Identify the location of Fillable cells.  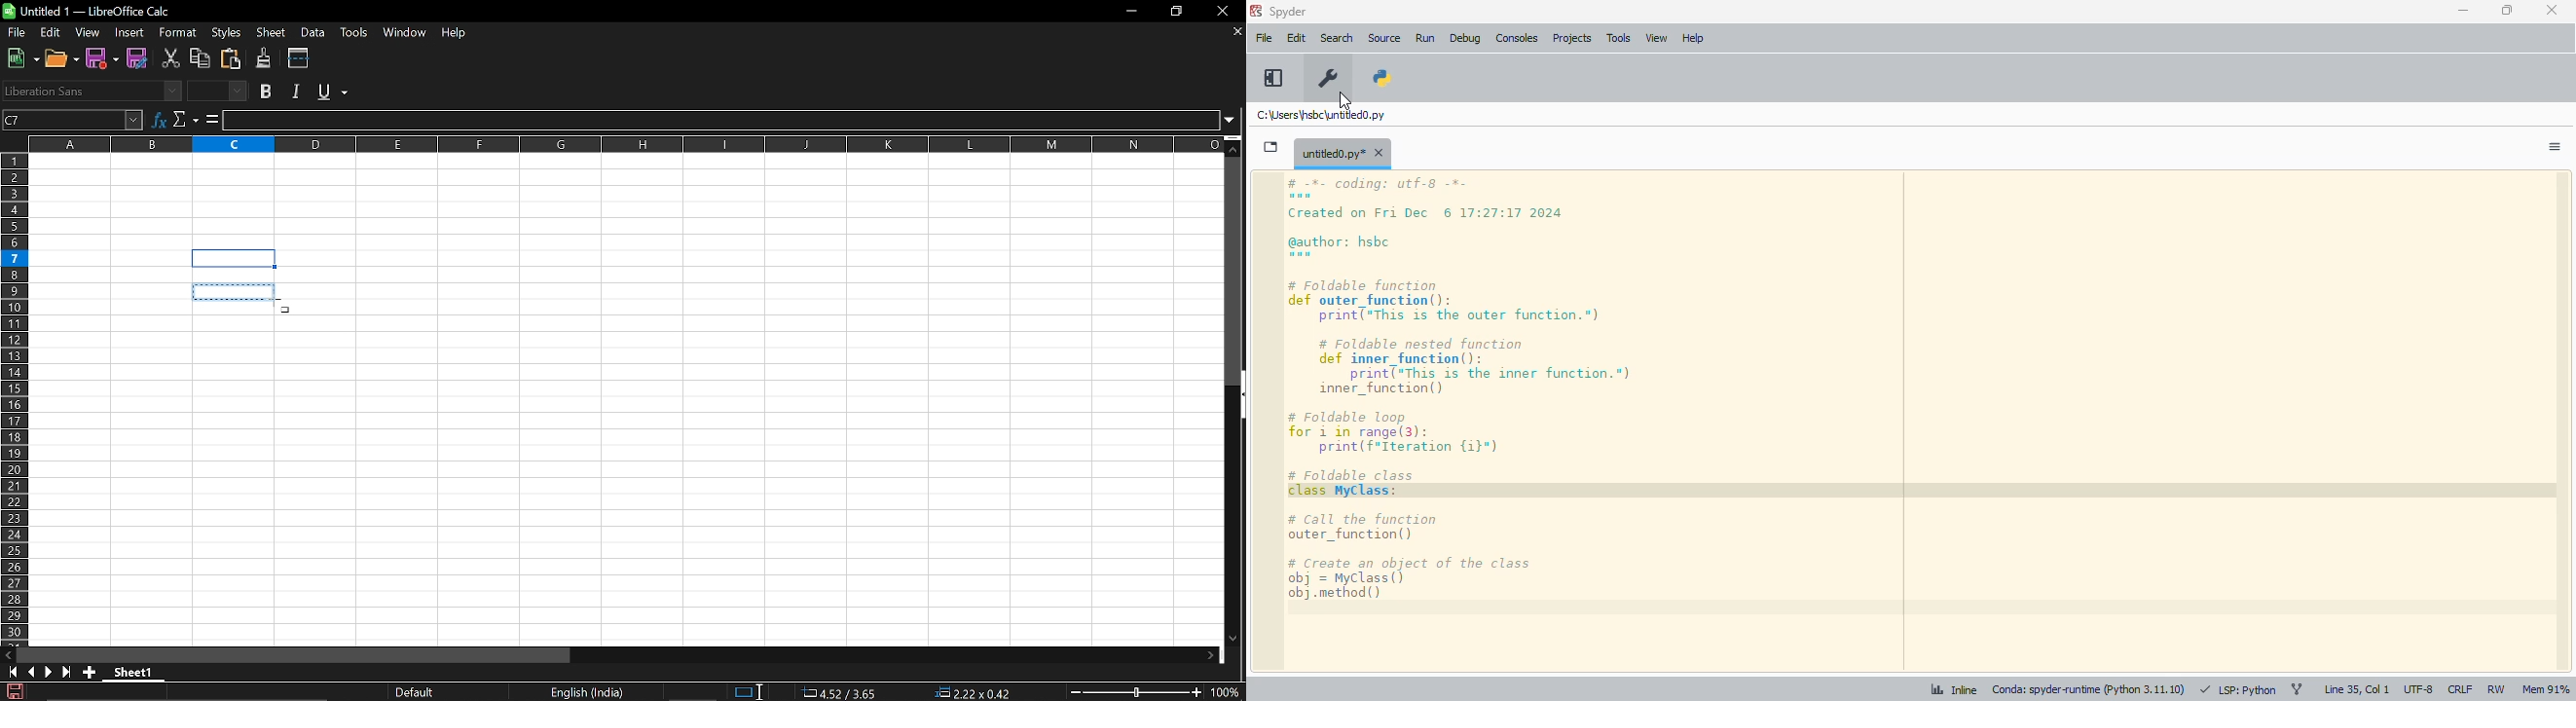
(755, 445).